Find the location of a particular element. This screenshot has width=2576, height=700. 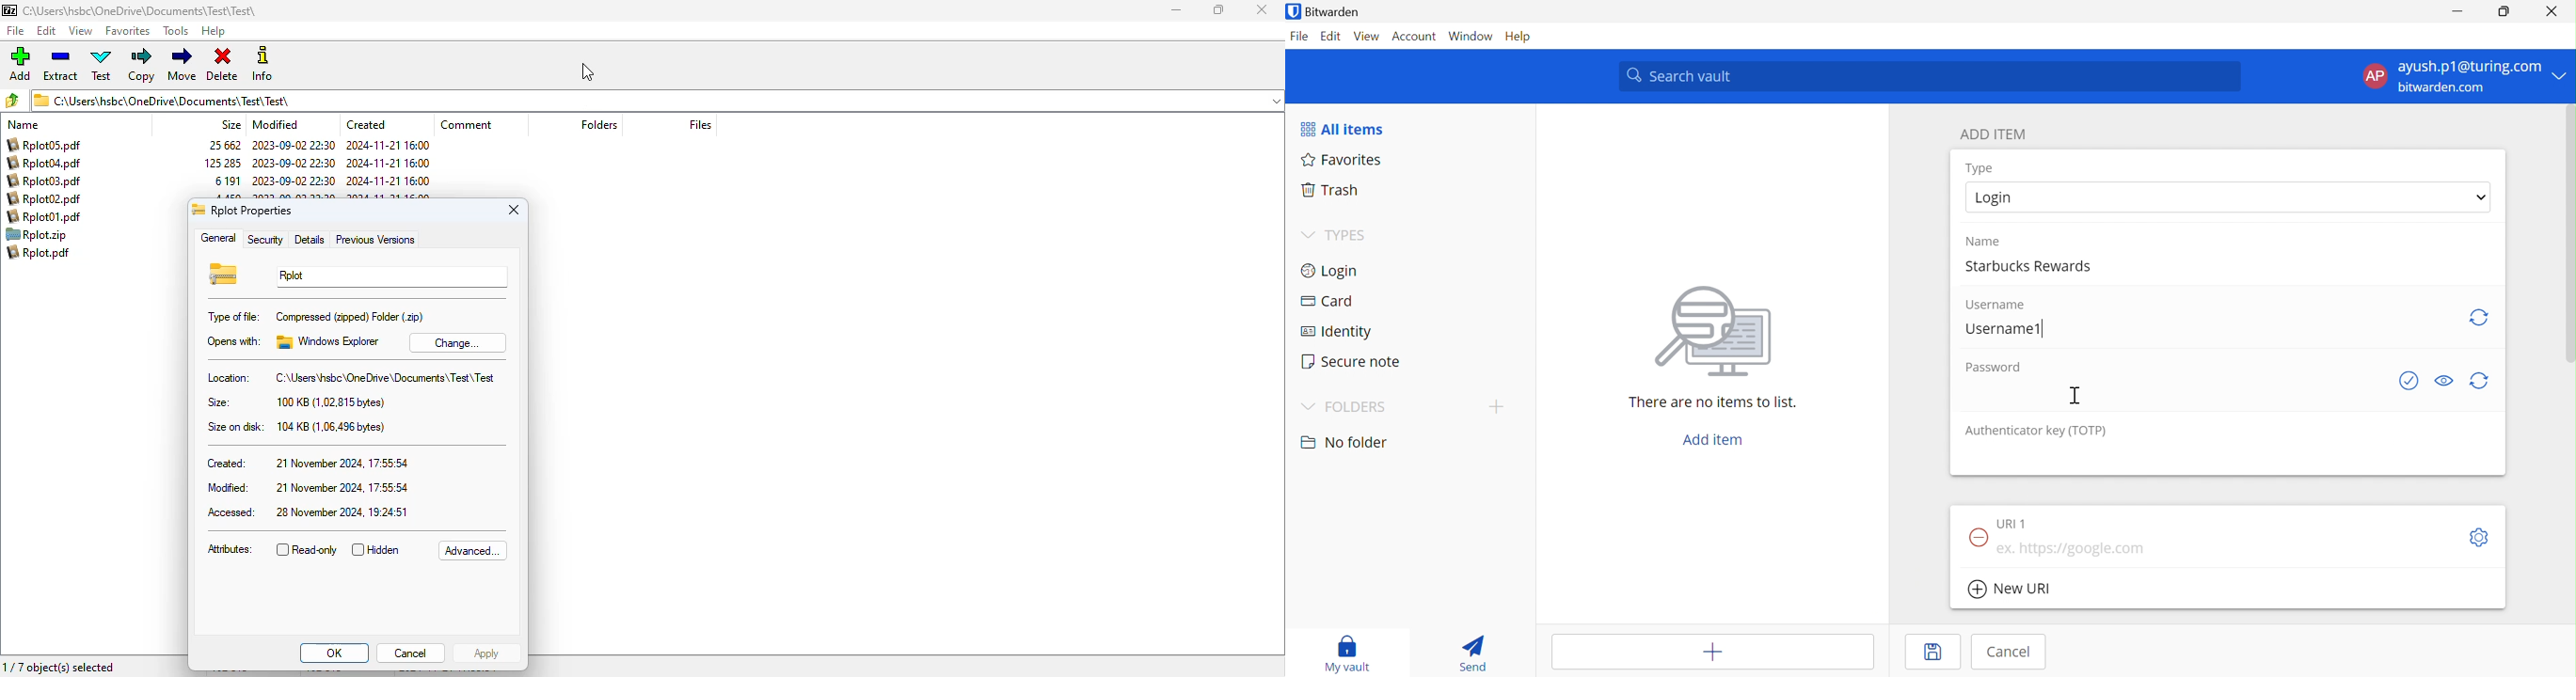

Minimize is located at coordinates (2460, 8).